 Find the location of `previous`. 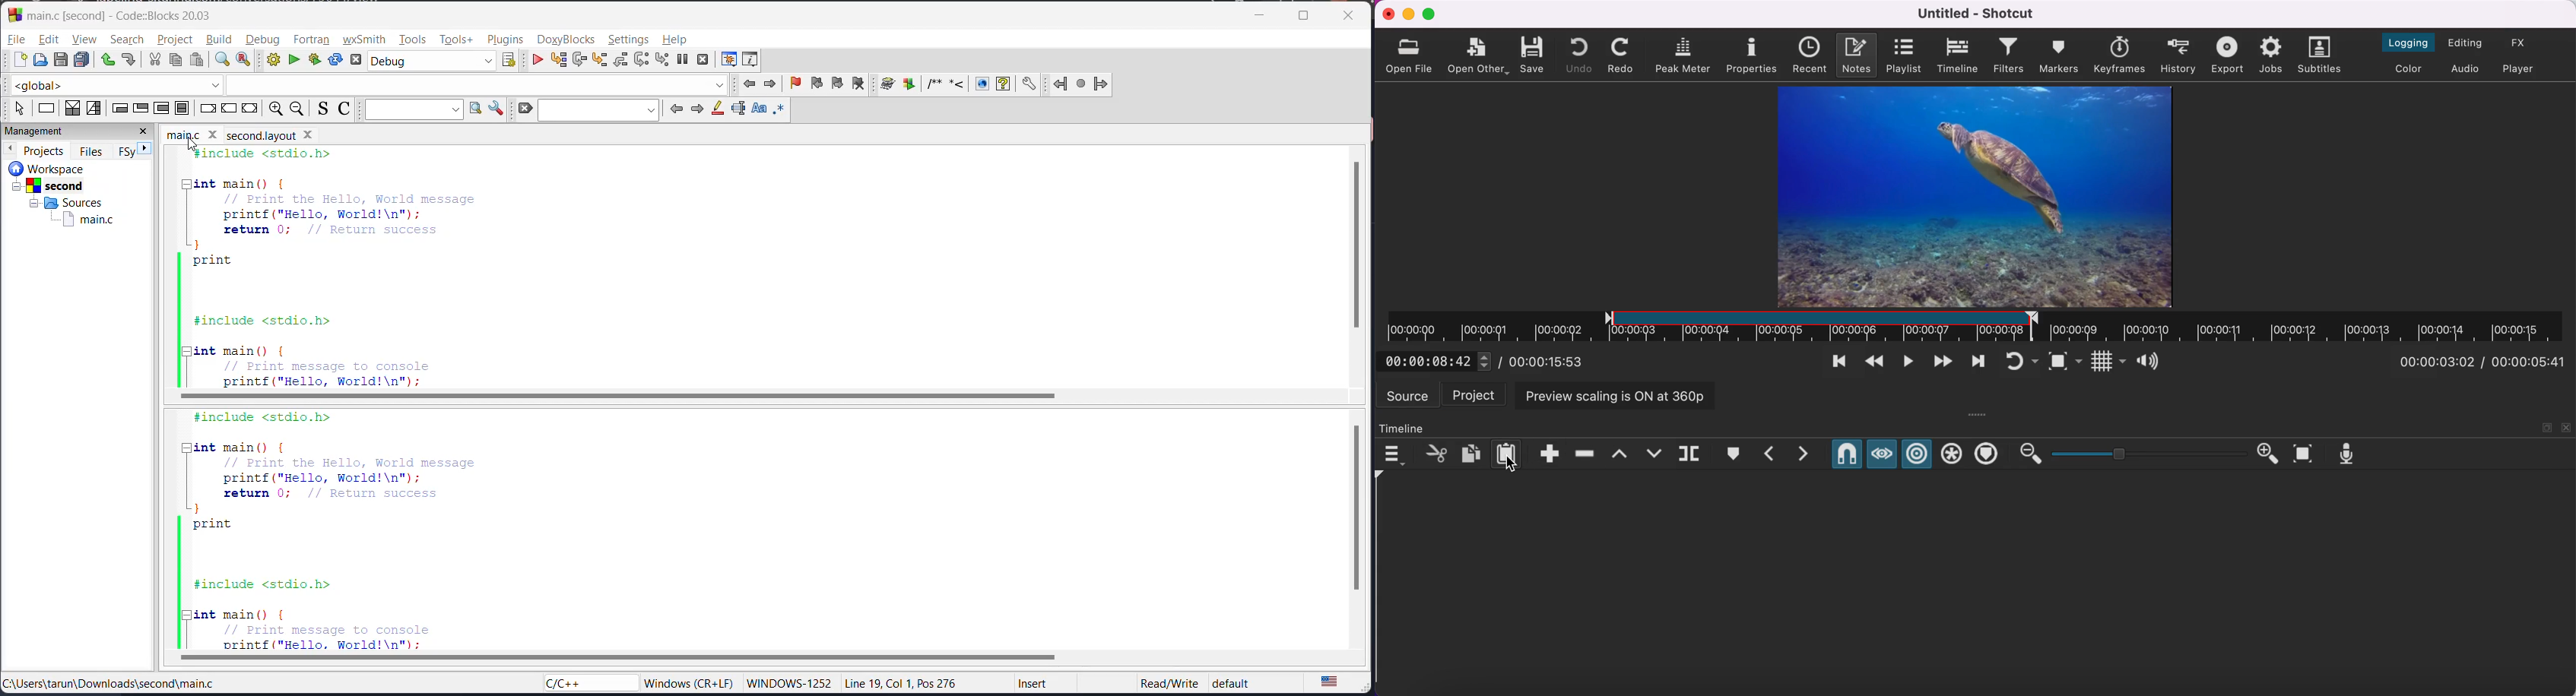

previous is located at coordinates (677, 109).